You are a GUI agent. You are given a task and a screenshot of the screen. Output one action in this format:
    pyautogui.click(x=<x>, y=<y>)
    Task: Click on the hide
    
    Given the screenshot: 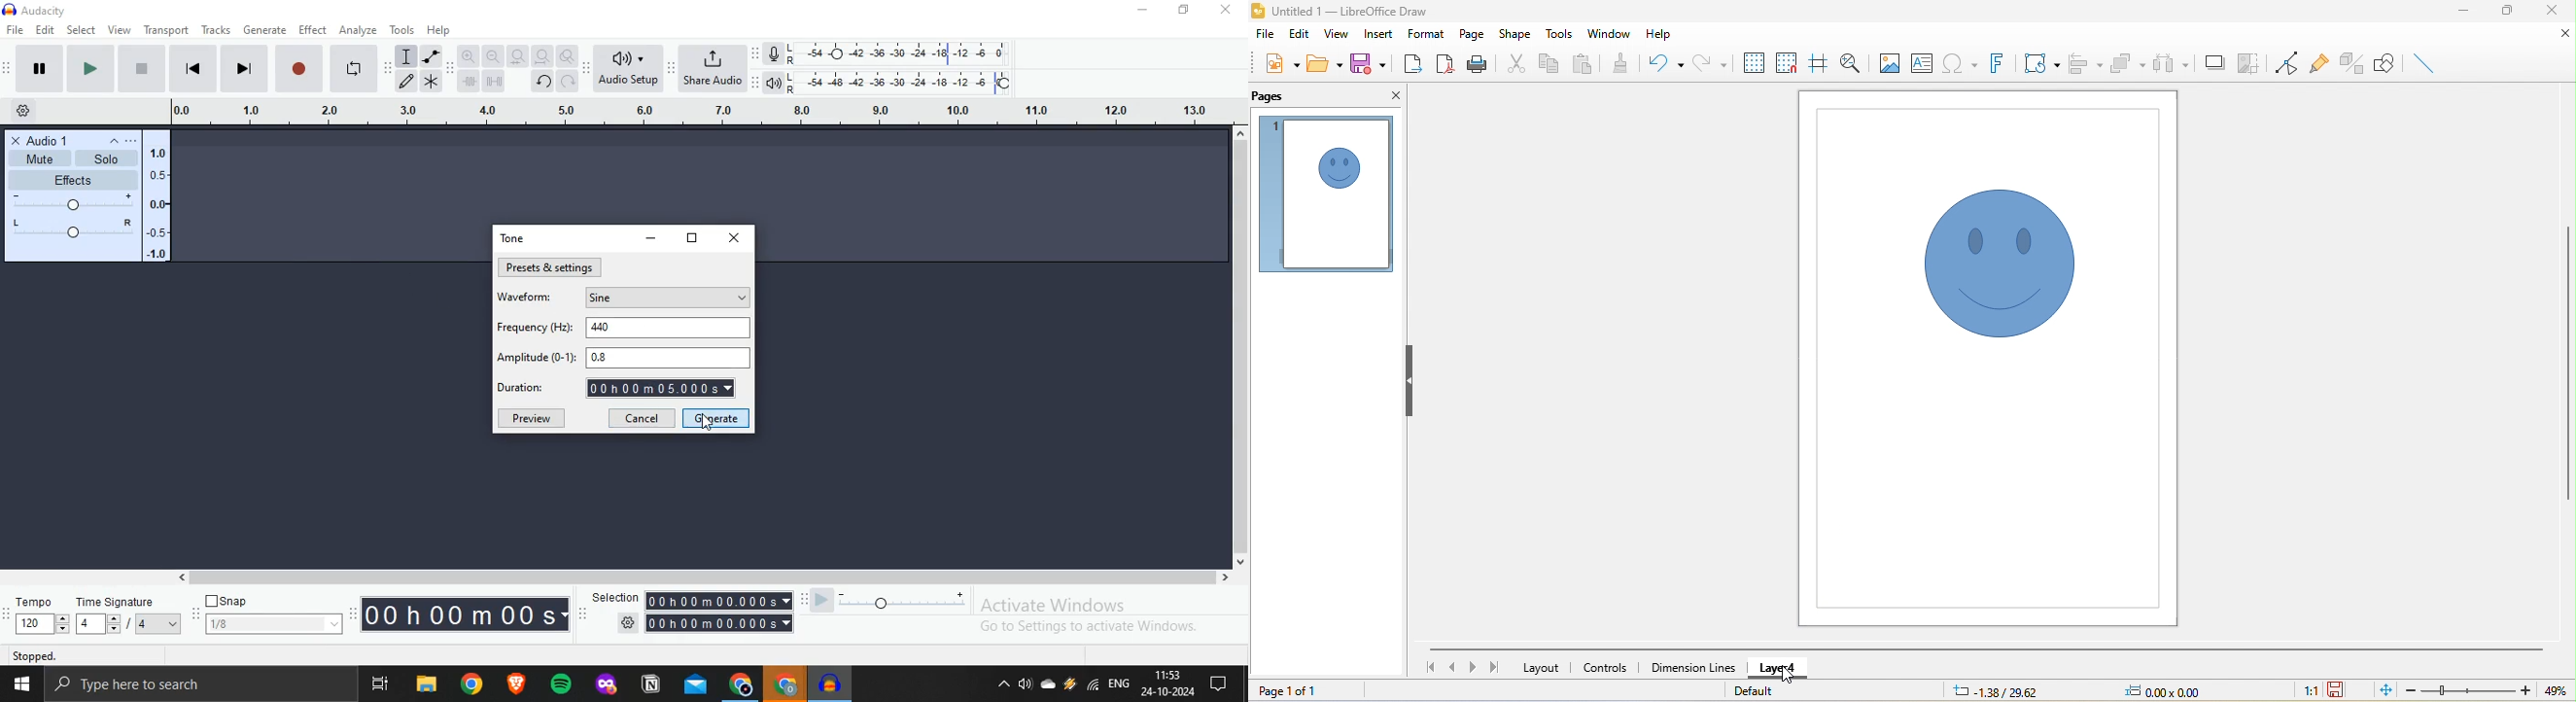 What is the action you would take?
    pyautogui.click(x=1411, y=382)
    